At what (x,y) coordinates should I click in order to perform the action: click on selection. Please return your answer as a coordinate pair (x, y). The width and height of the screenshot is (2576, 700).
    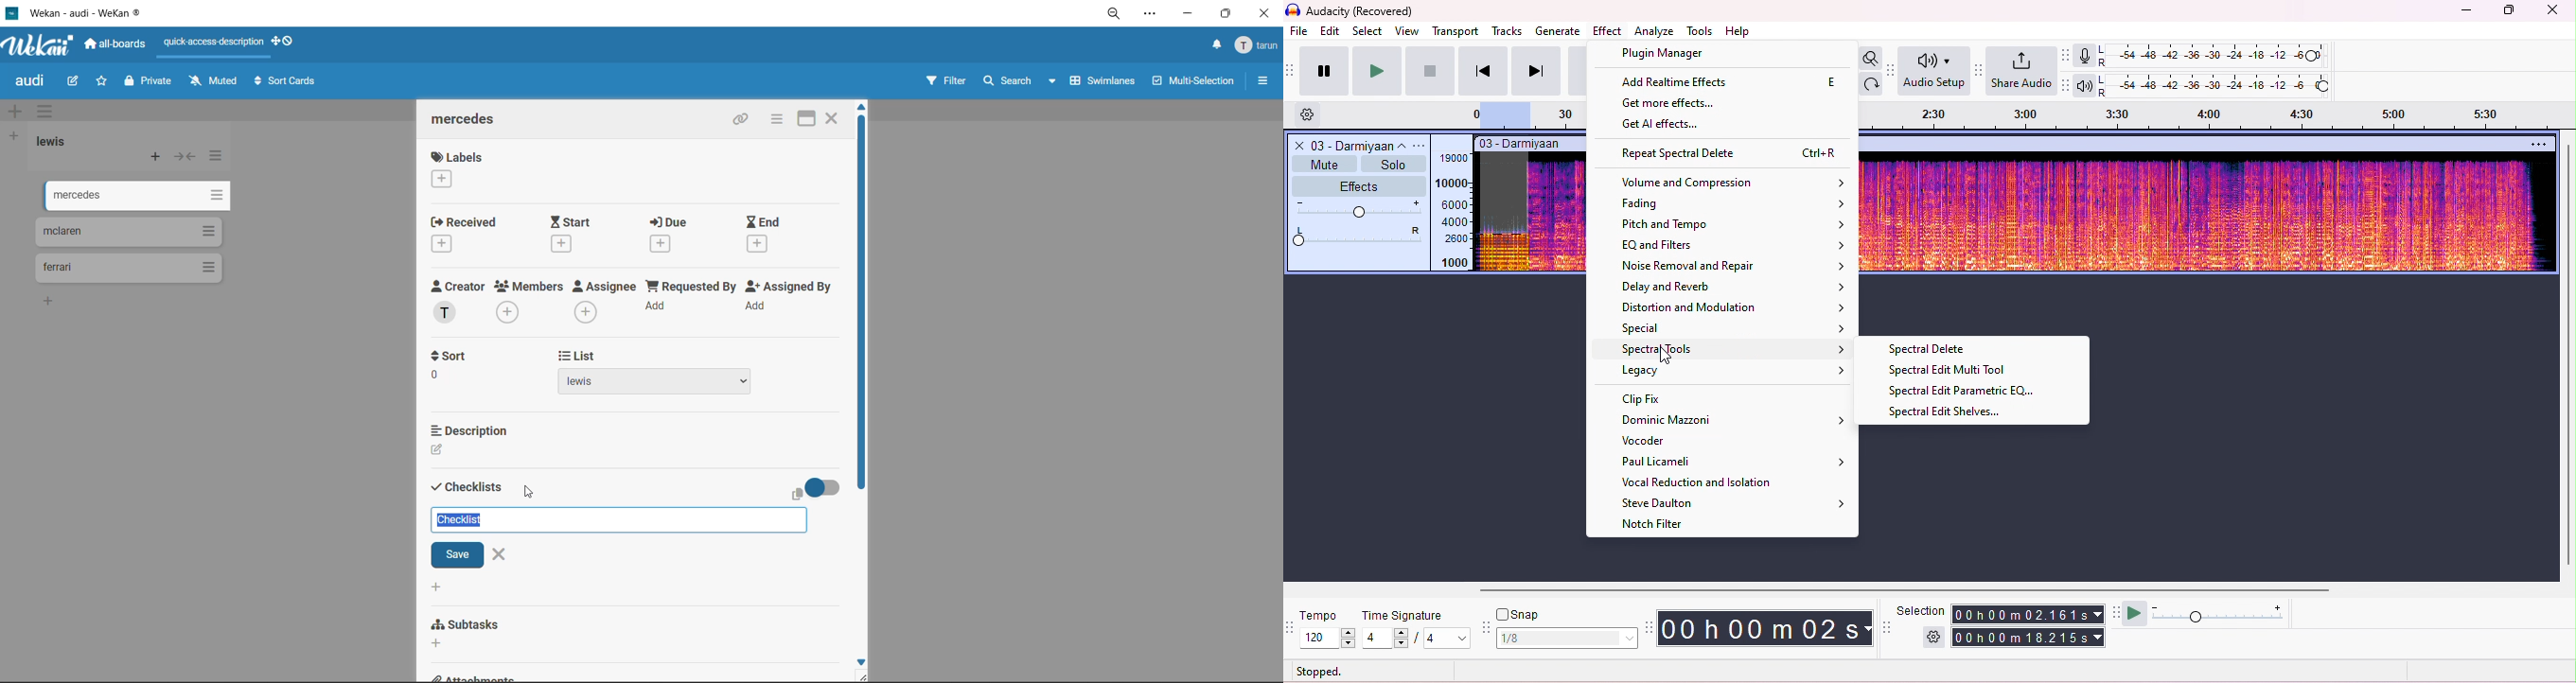
    Looking at the image, I should click on (1922, 610).